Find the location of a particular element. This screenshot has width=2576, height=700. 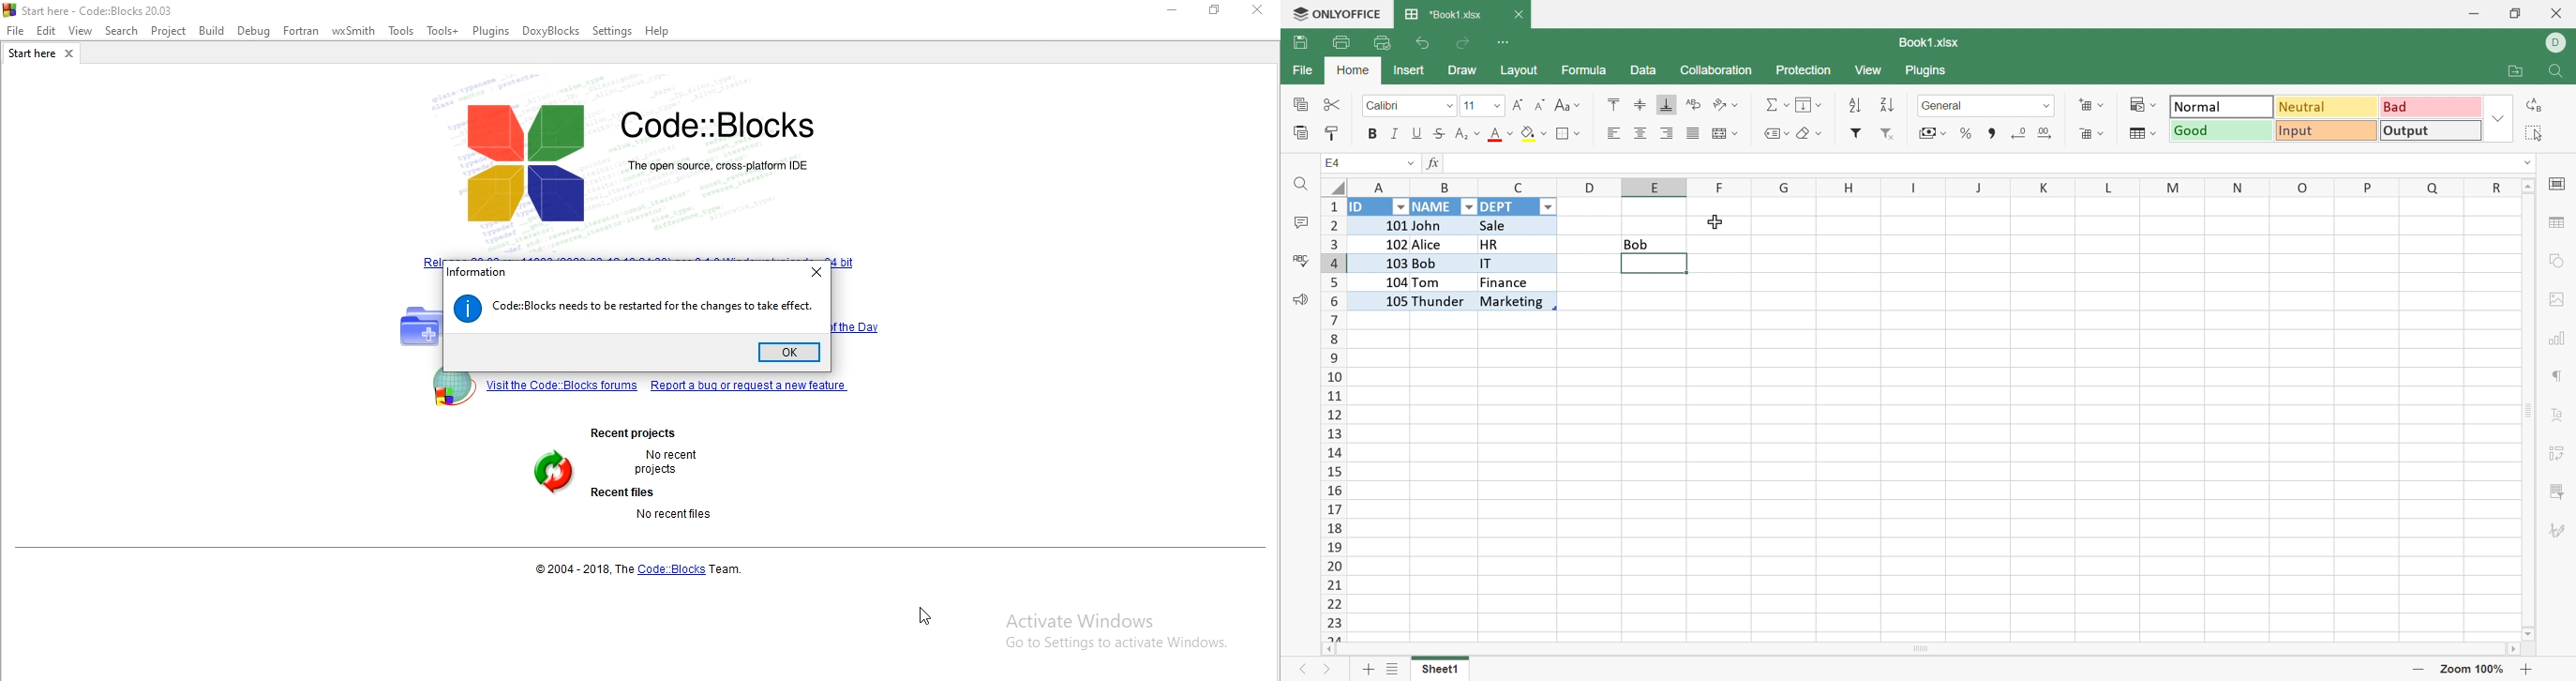

minimise is located at coordinates (1173, 11).